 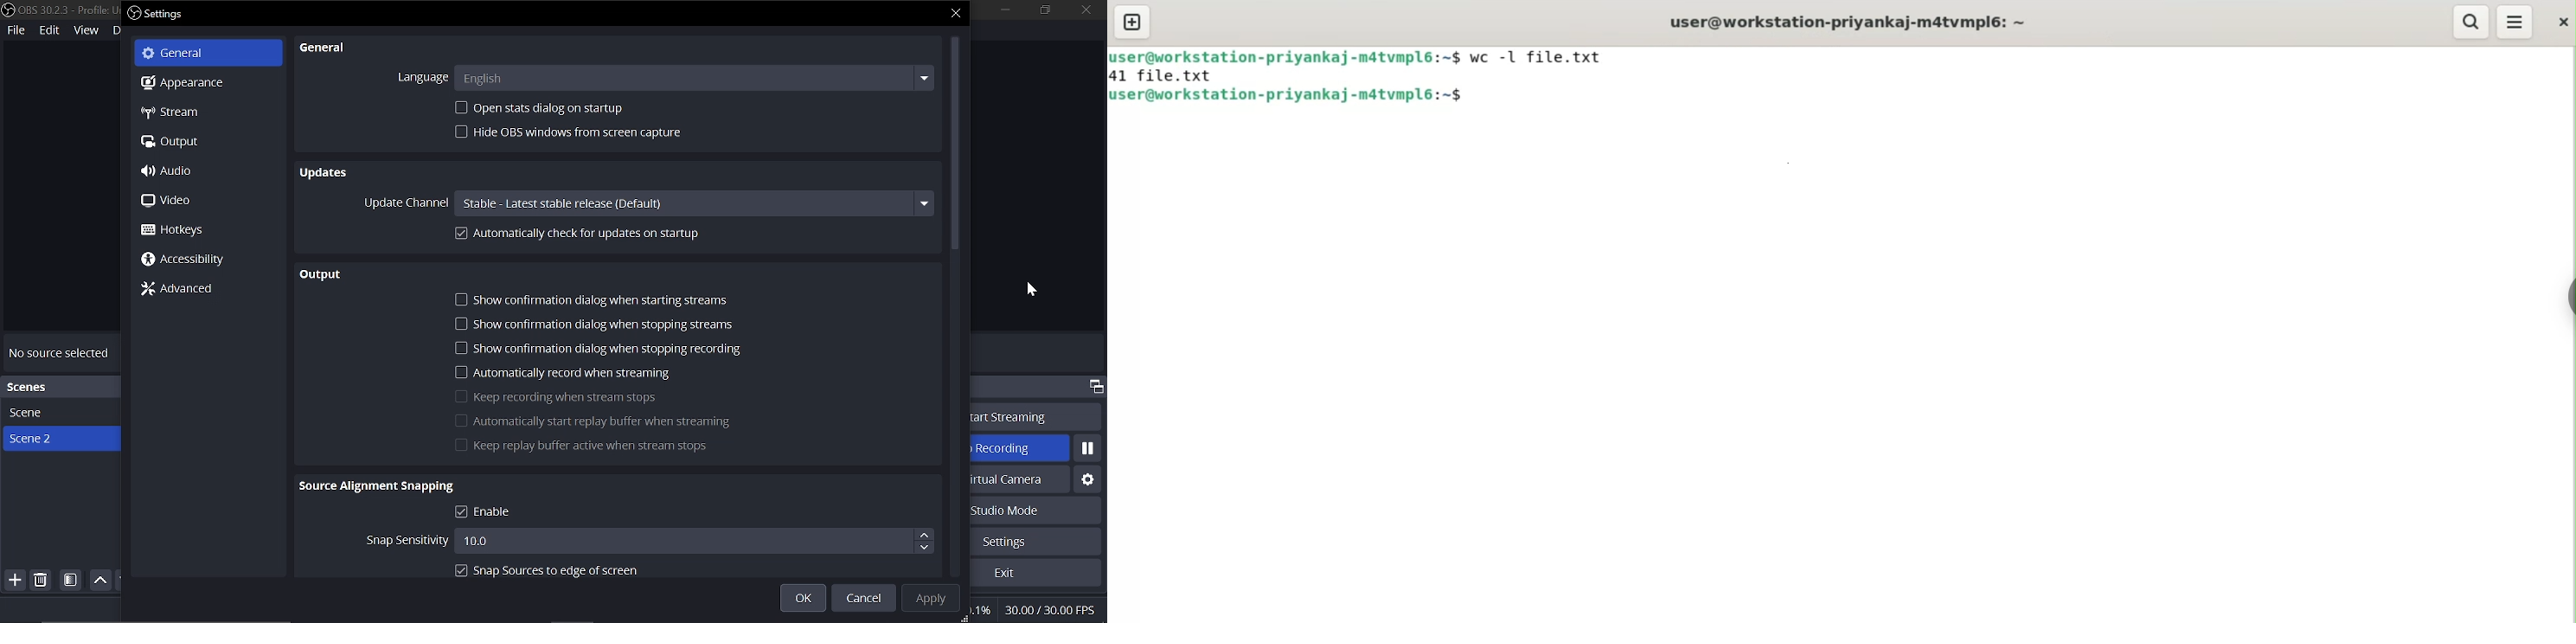 What do you see at coordinates (188, 289) in the screenshot?
I see `advanced` at bounding box center [188, 289].